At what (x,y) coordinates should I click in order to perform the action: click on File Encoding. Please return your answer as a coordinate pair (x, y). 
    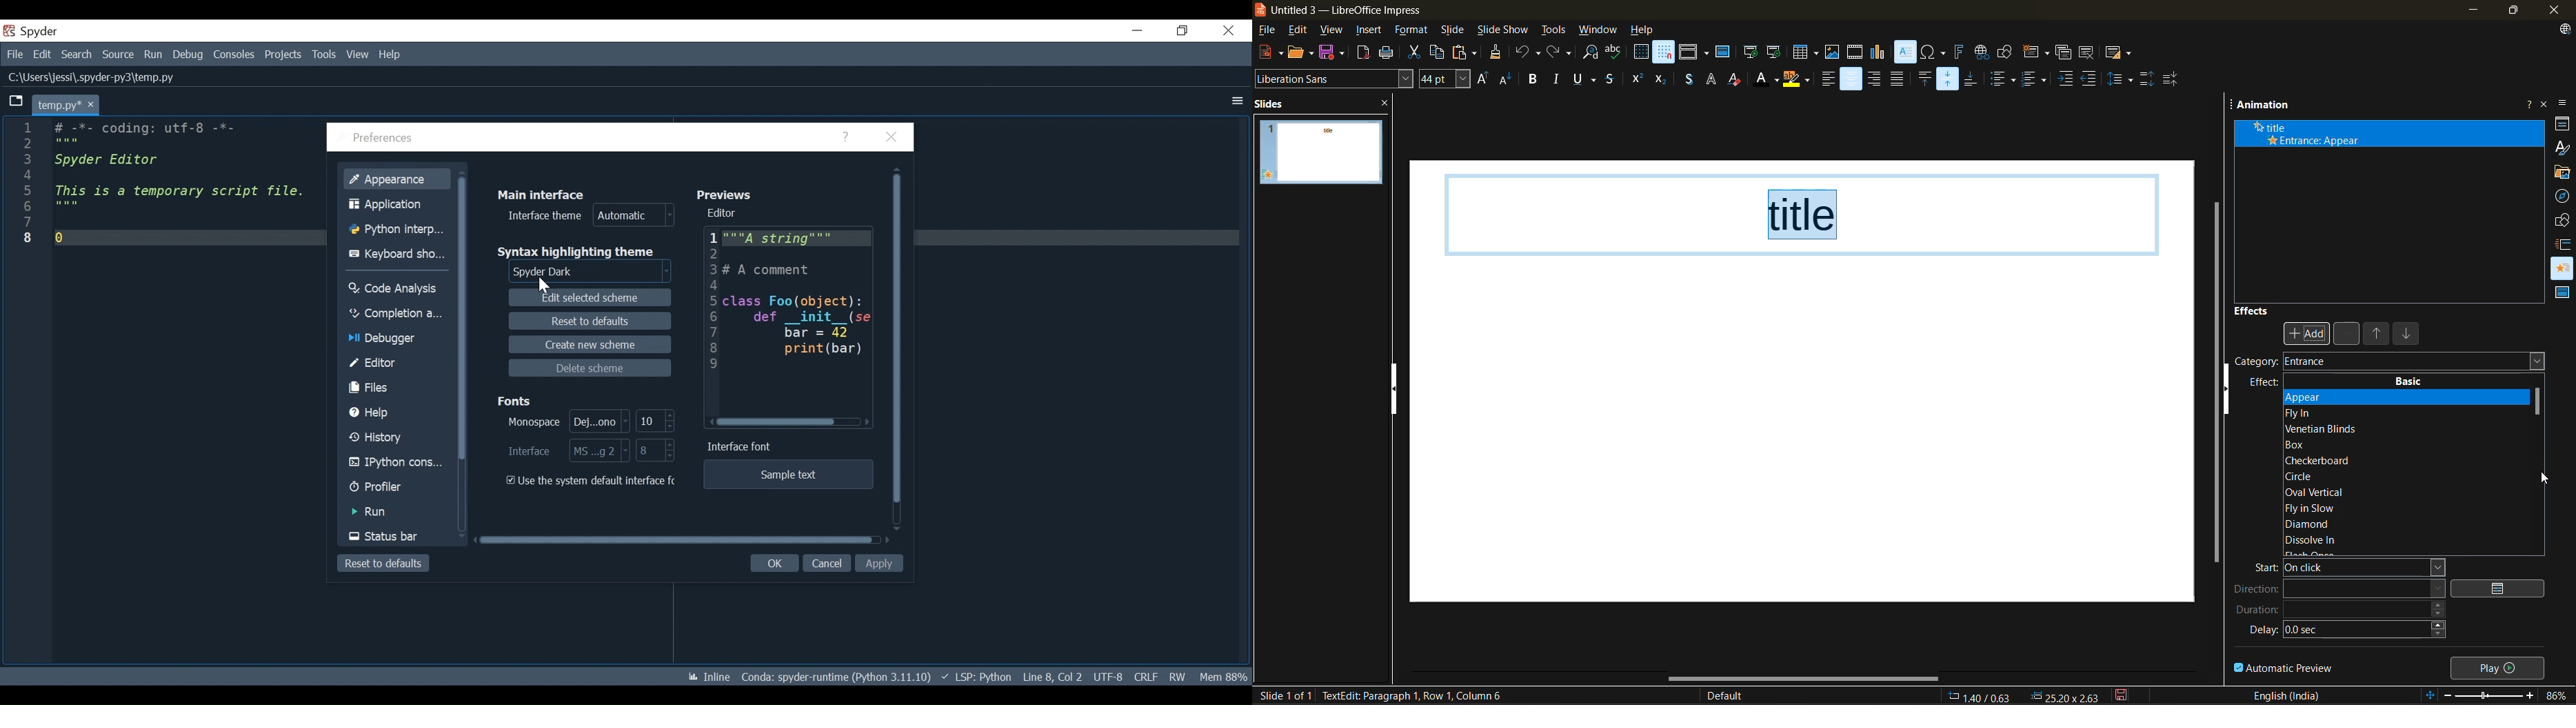
    Looking at the image, I should click on (1107, 676).